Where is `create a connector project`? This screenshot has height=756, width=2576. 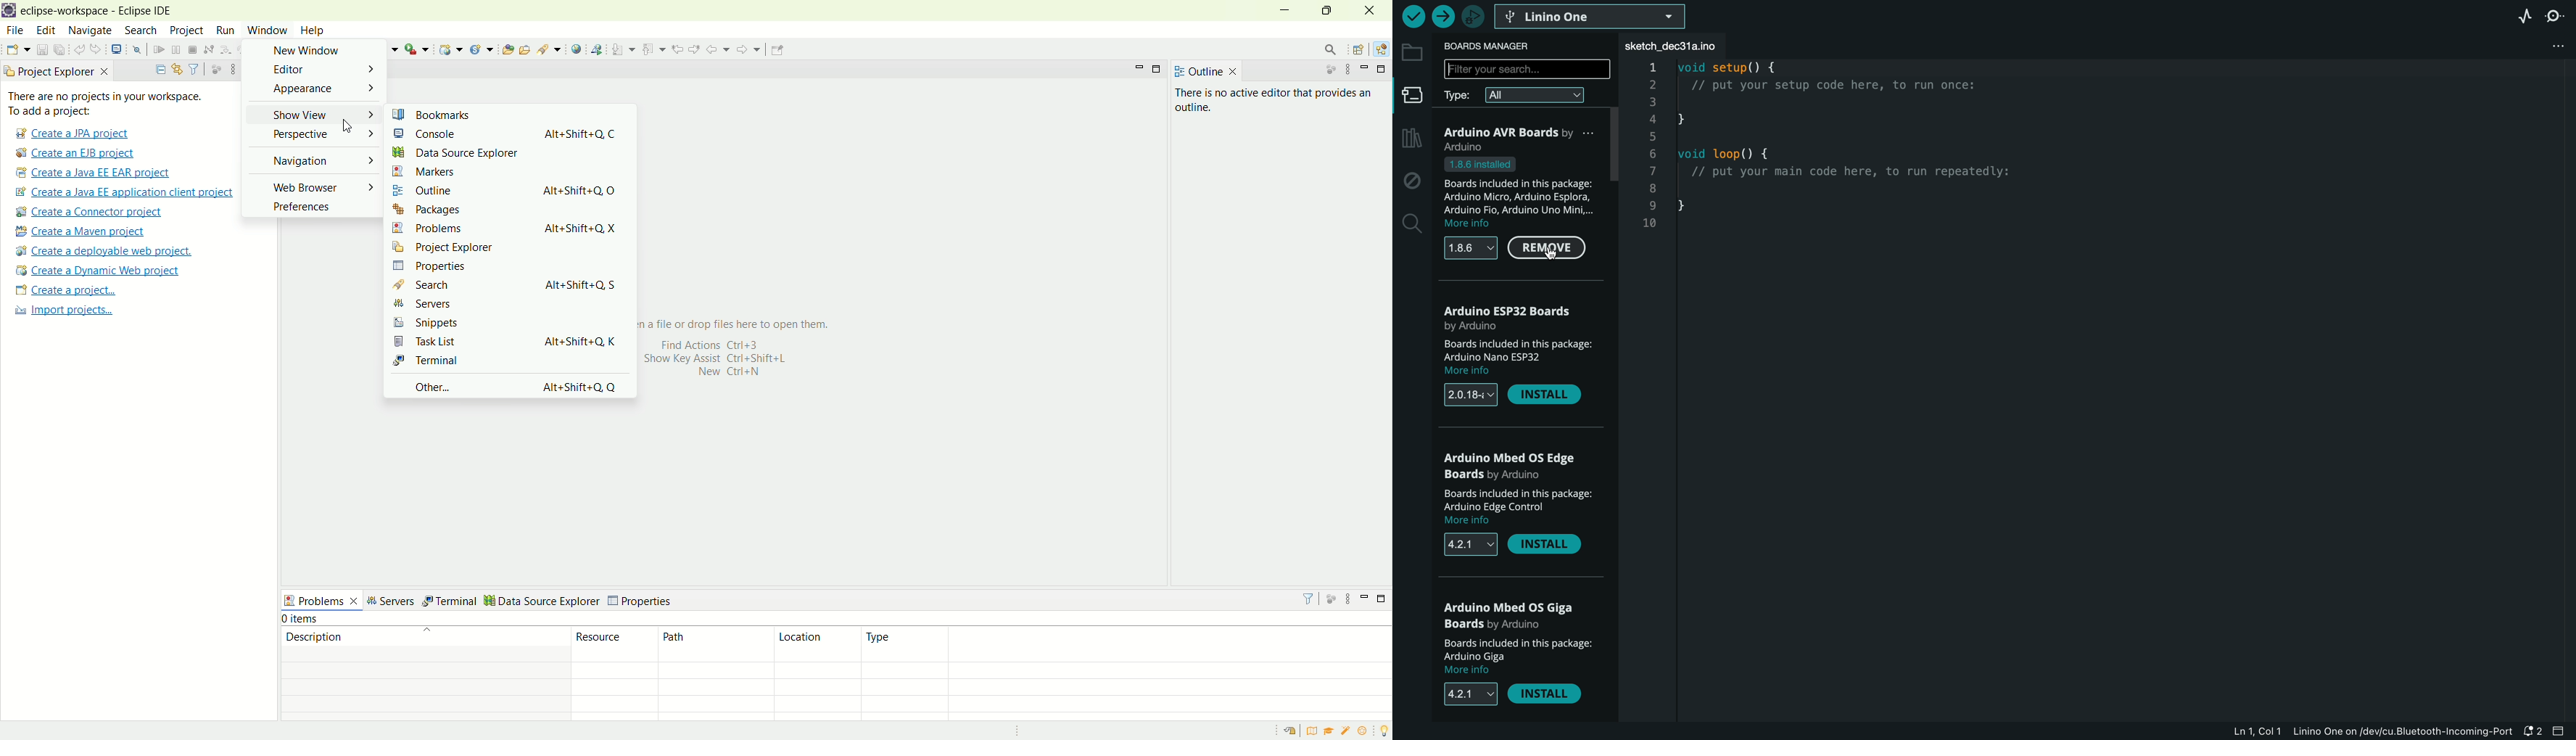
create a connector project is located at coordinates (94, 211).